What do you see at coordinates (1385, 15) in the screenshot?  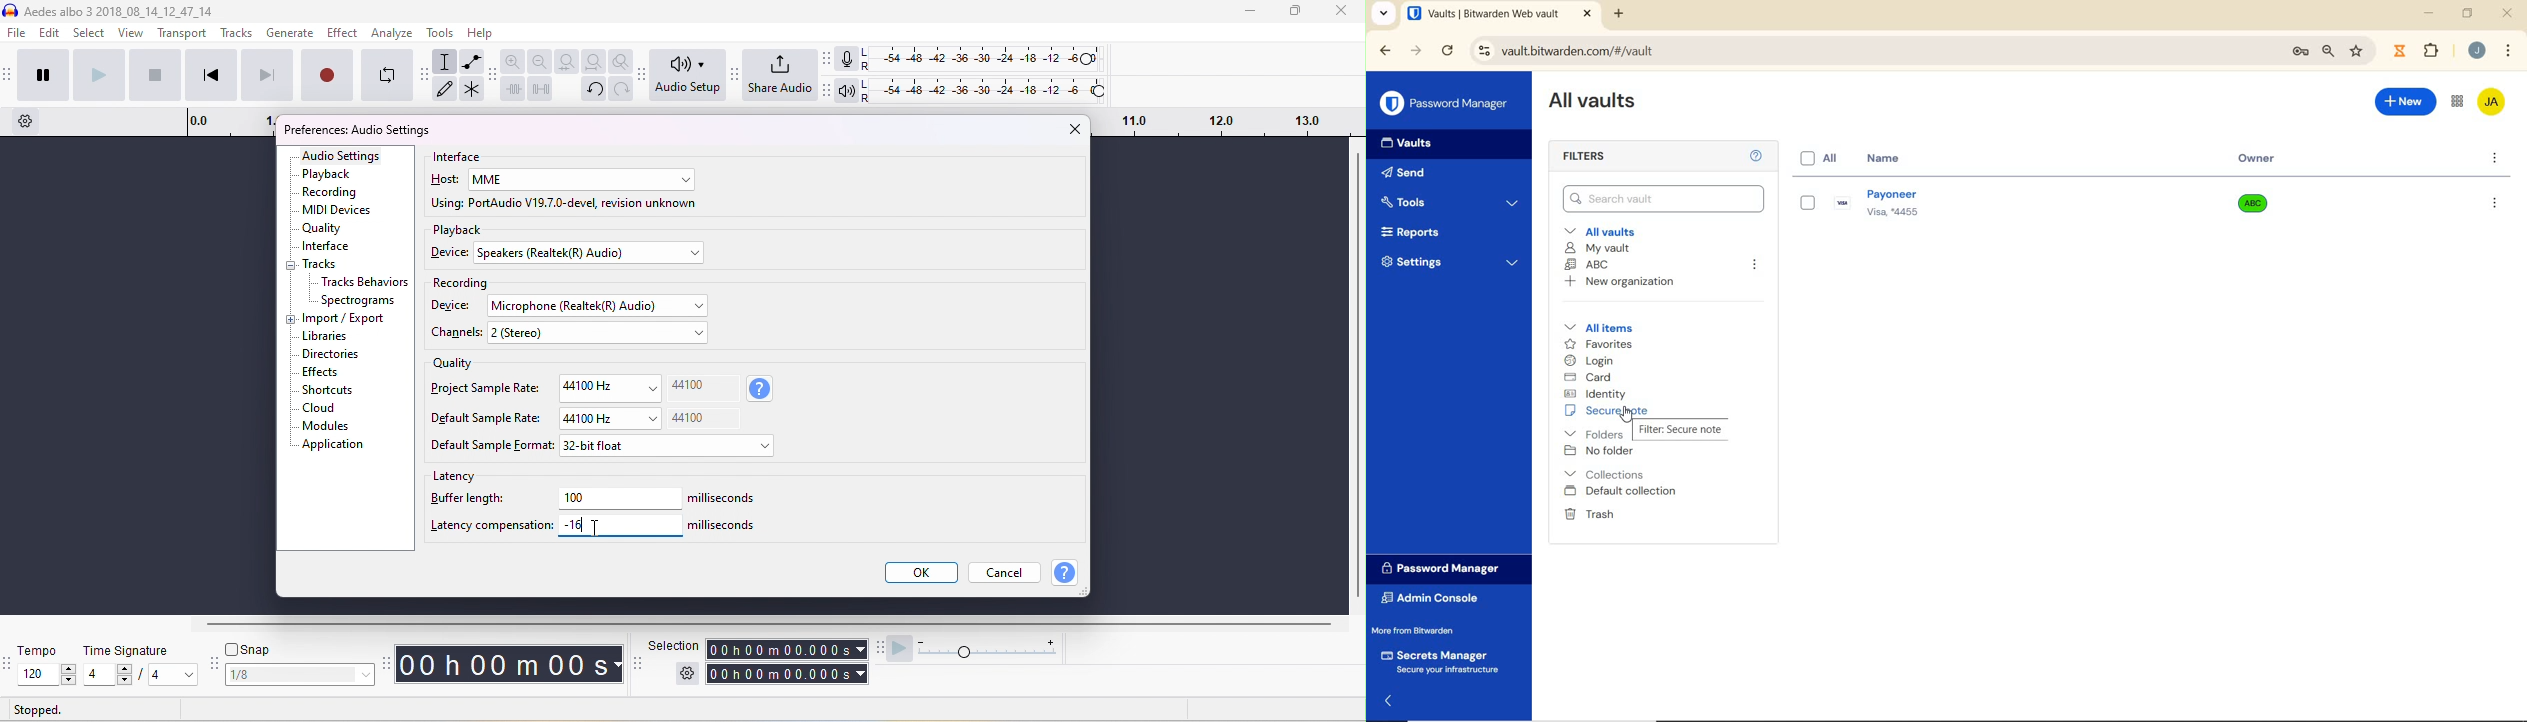 I see `search tabs` at bounding box center [1385, 15].